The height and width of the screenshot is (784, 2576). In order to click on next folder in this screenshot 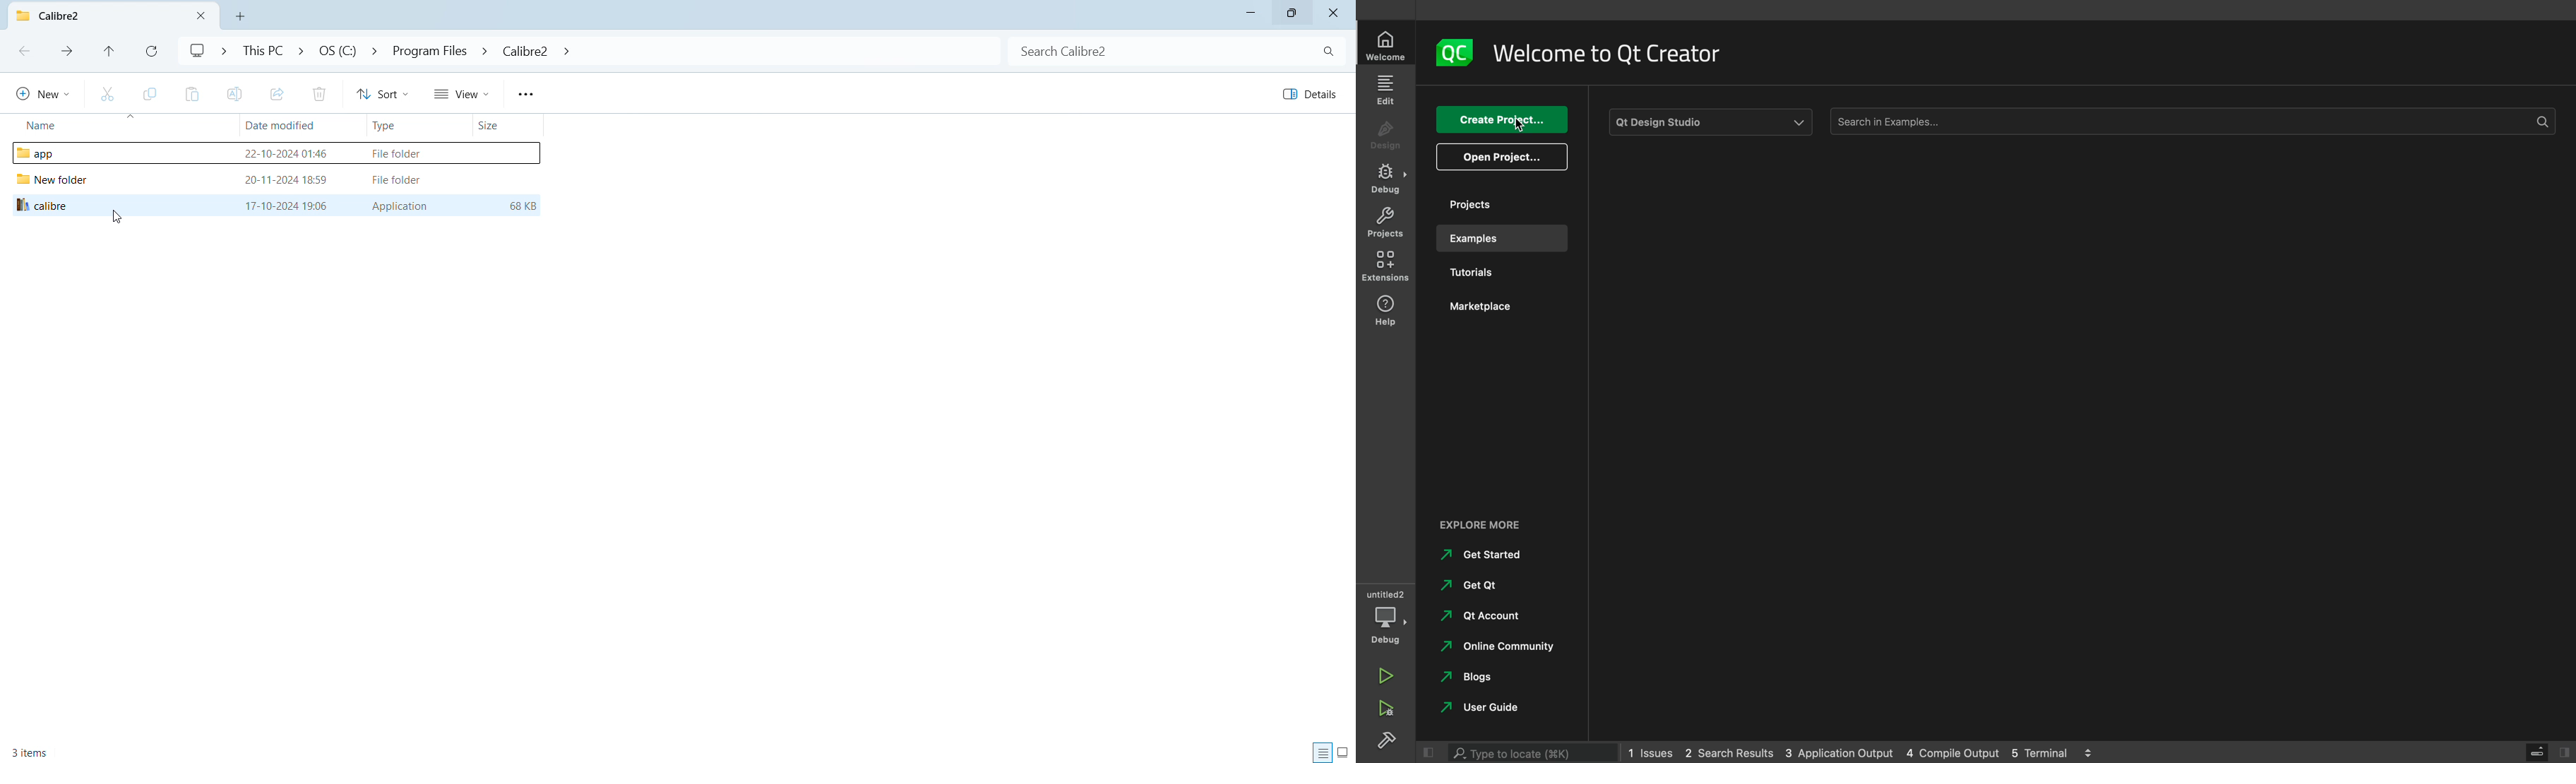, I will do `click(68, 52)`.